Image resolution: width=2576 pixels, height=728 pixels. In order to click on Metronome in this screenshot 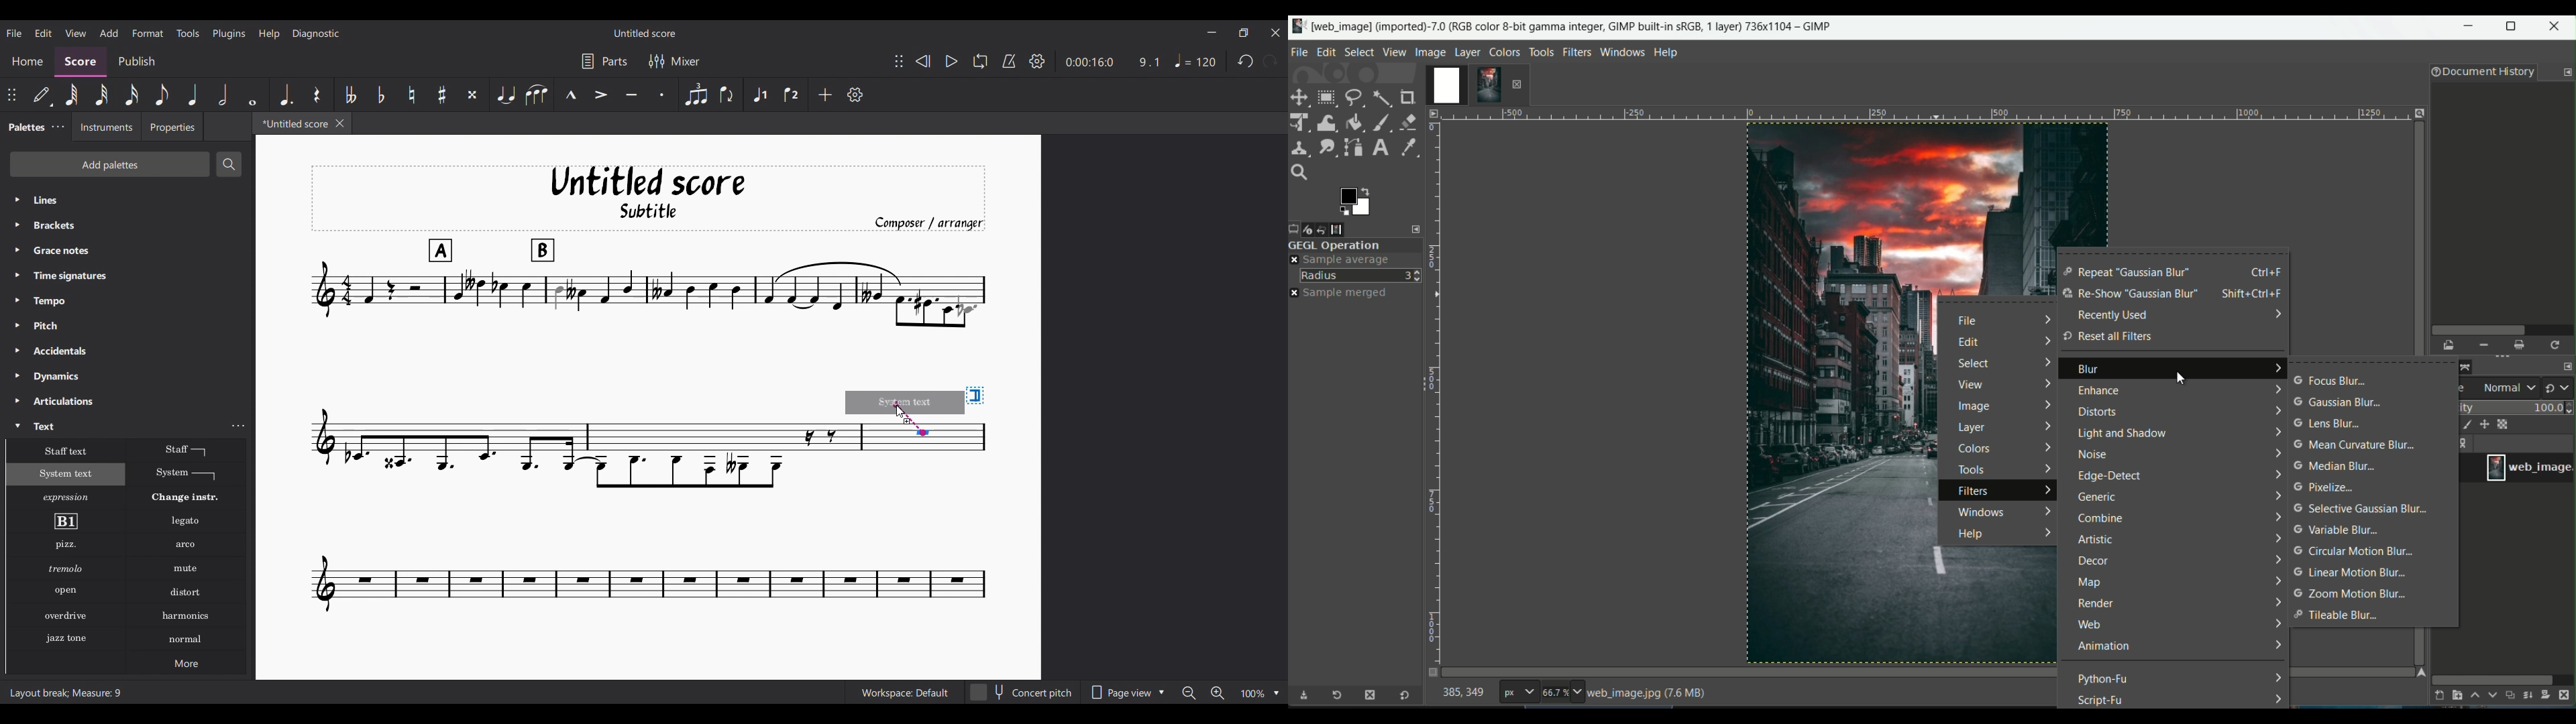, I will do `click(1009, 61)`.